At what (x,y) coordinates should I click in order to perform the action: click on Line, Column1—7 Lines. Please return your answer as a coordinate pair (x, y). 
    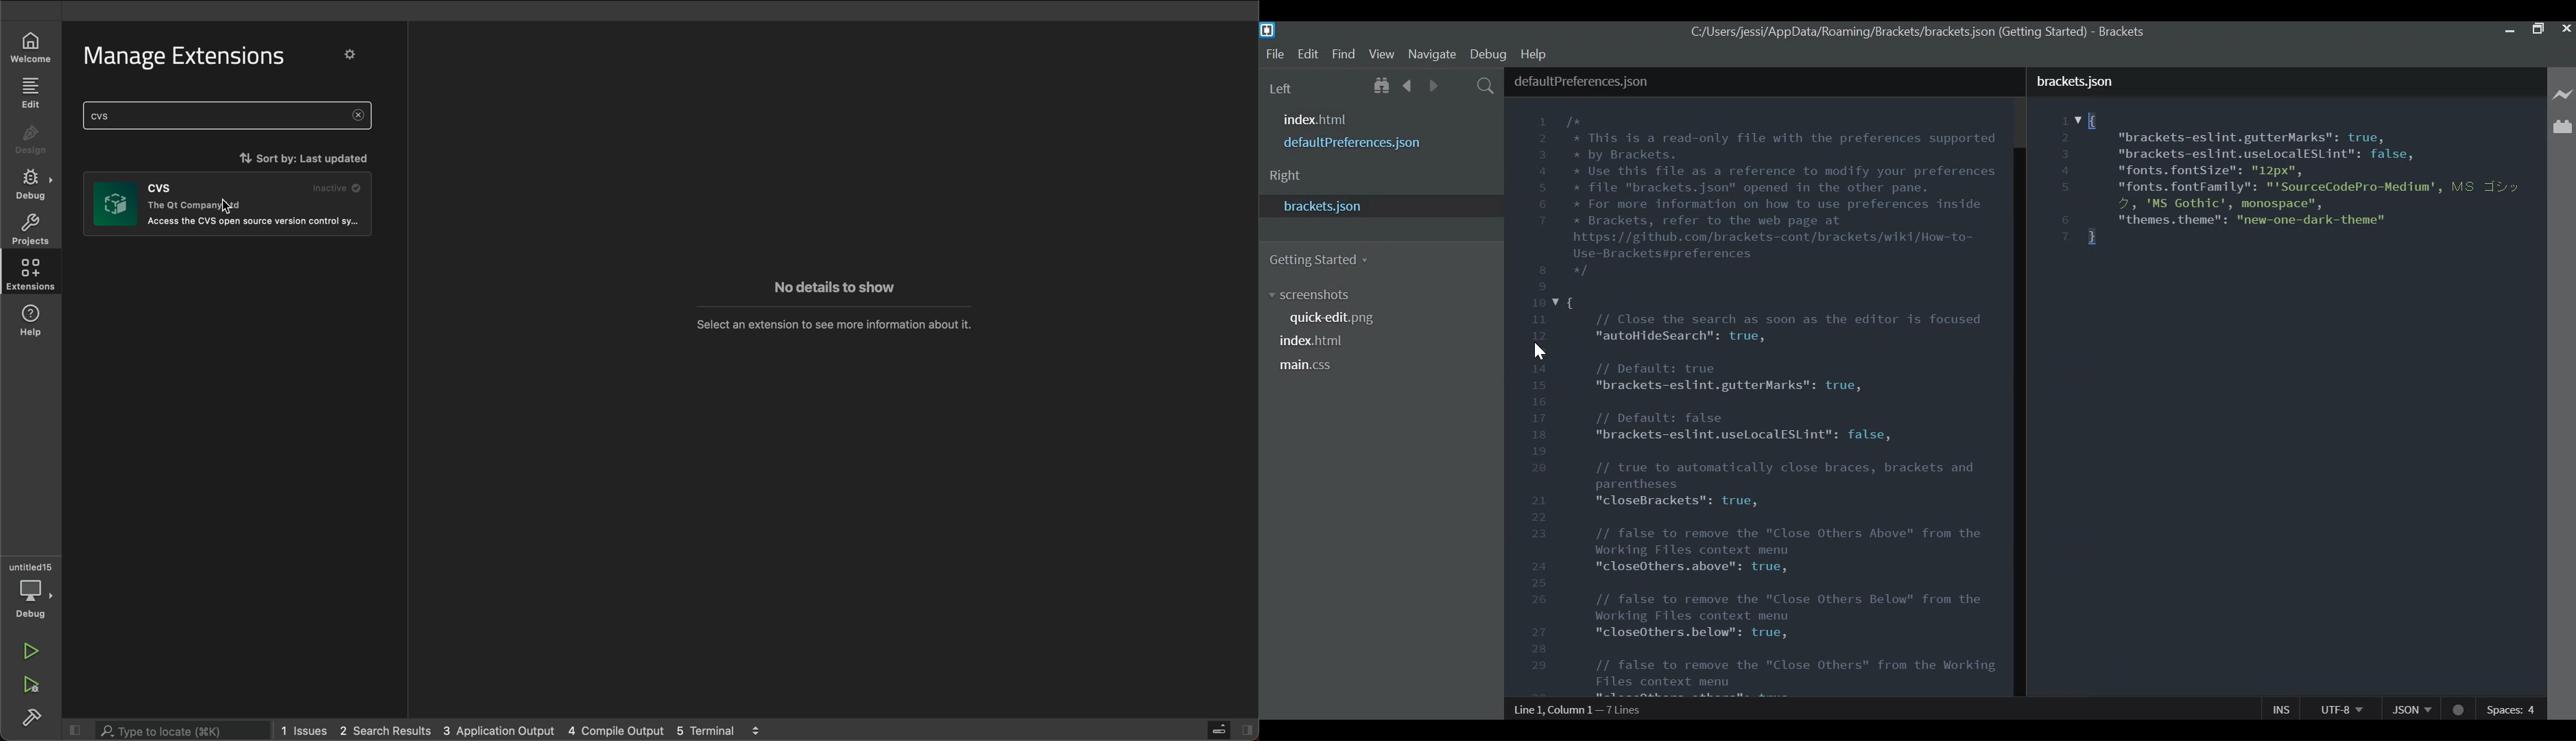
    Looking at the image, I should click on (1578, 710).